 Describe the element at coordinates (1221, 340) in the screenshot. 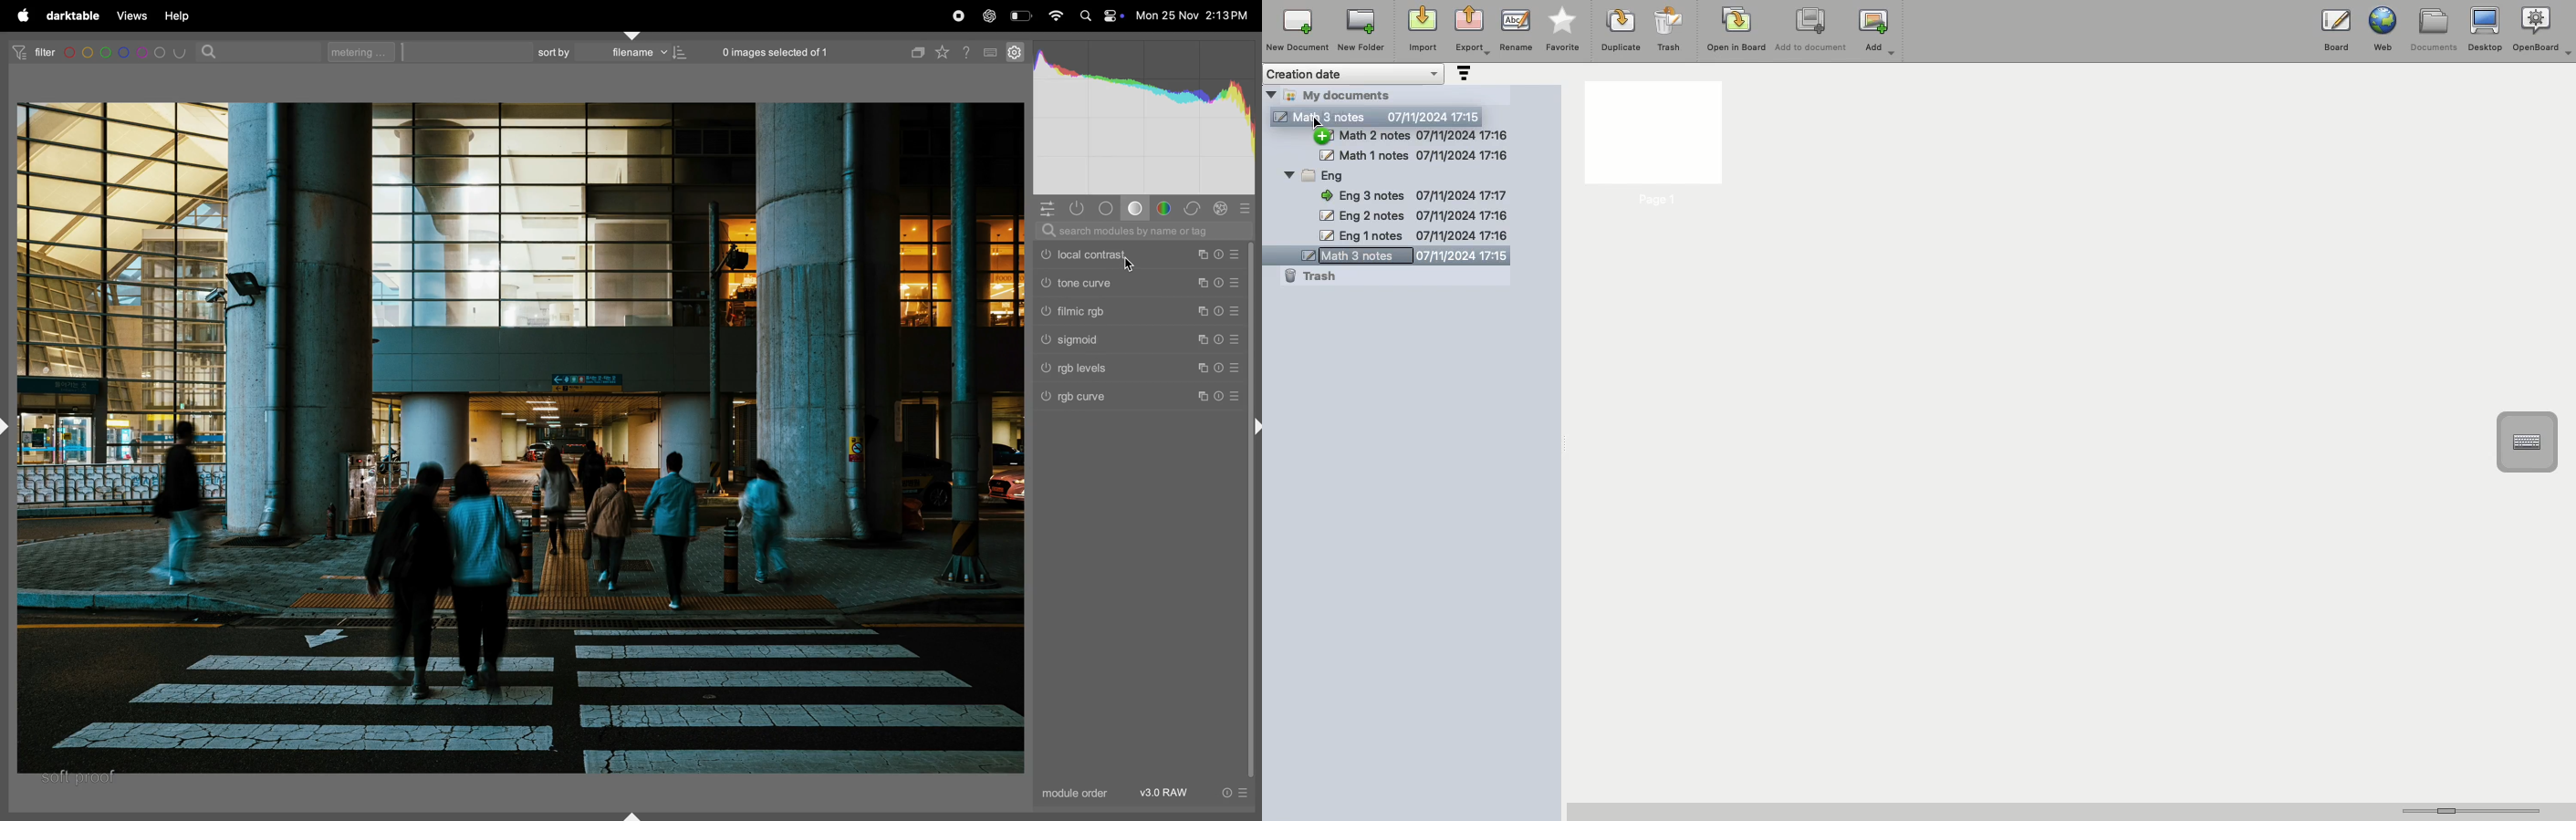

I see `reset` at that location.